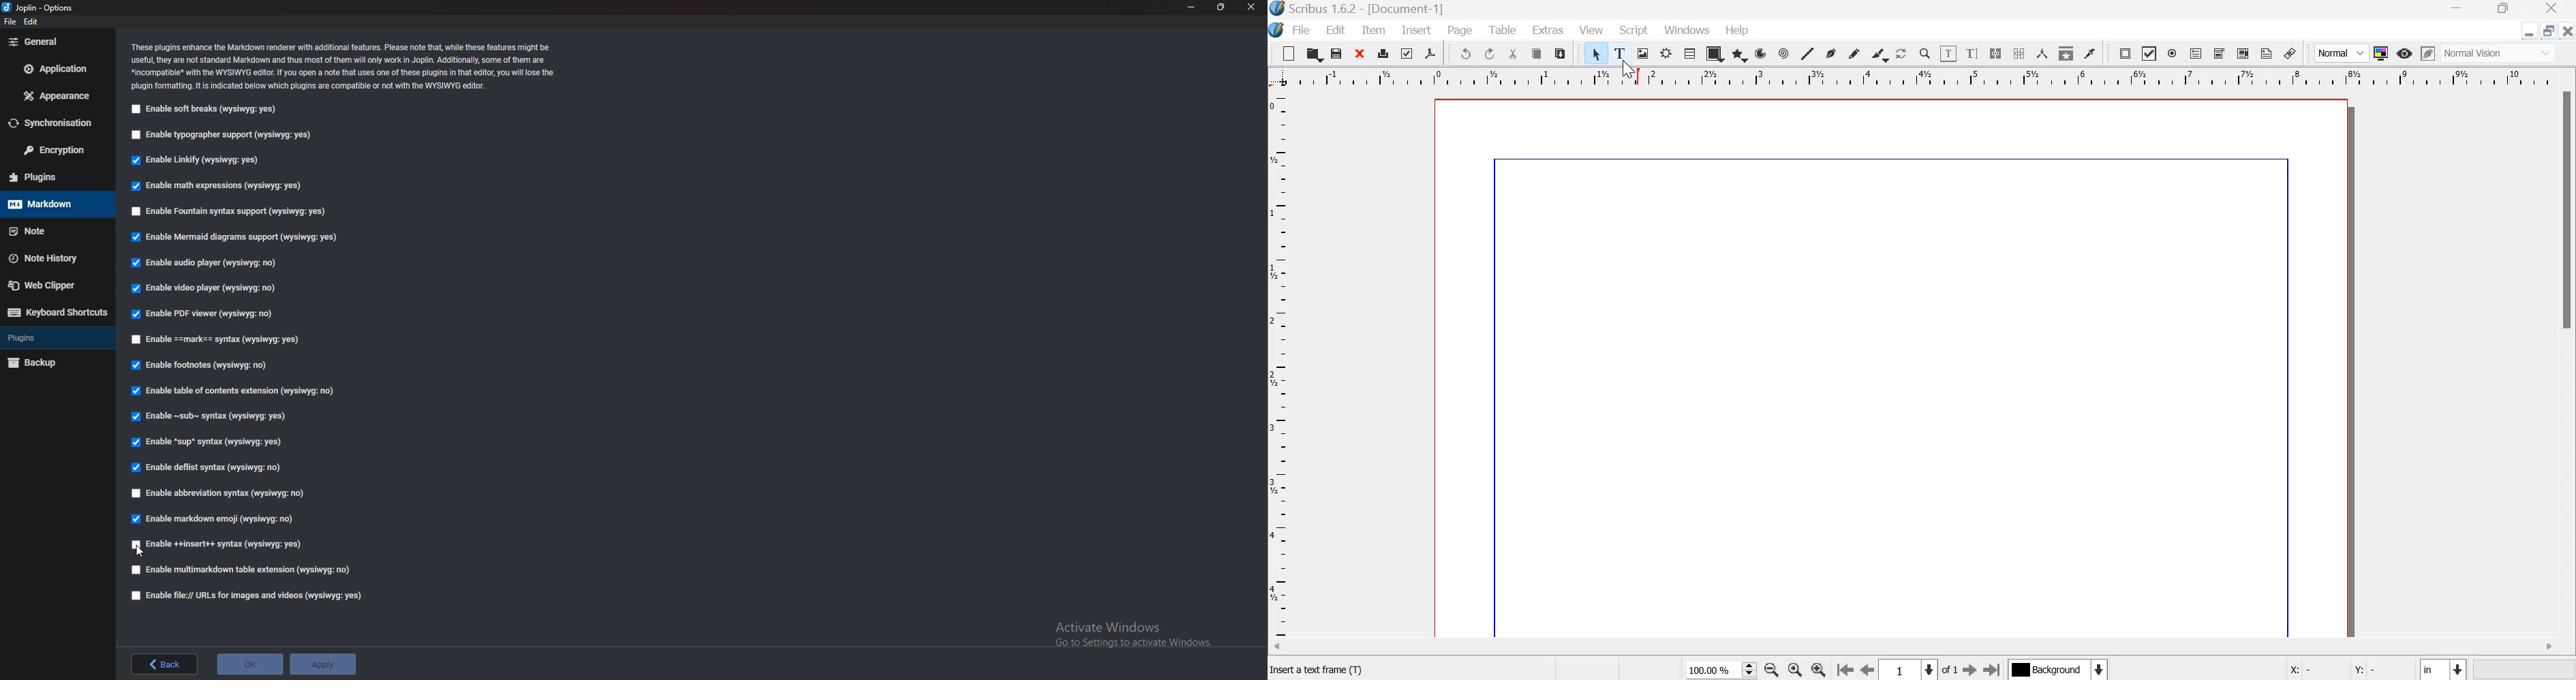 The image size is (2576, 700). Describe the element at coordinates (1289, 53) in the screenshot. I see `new` at that location.